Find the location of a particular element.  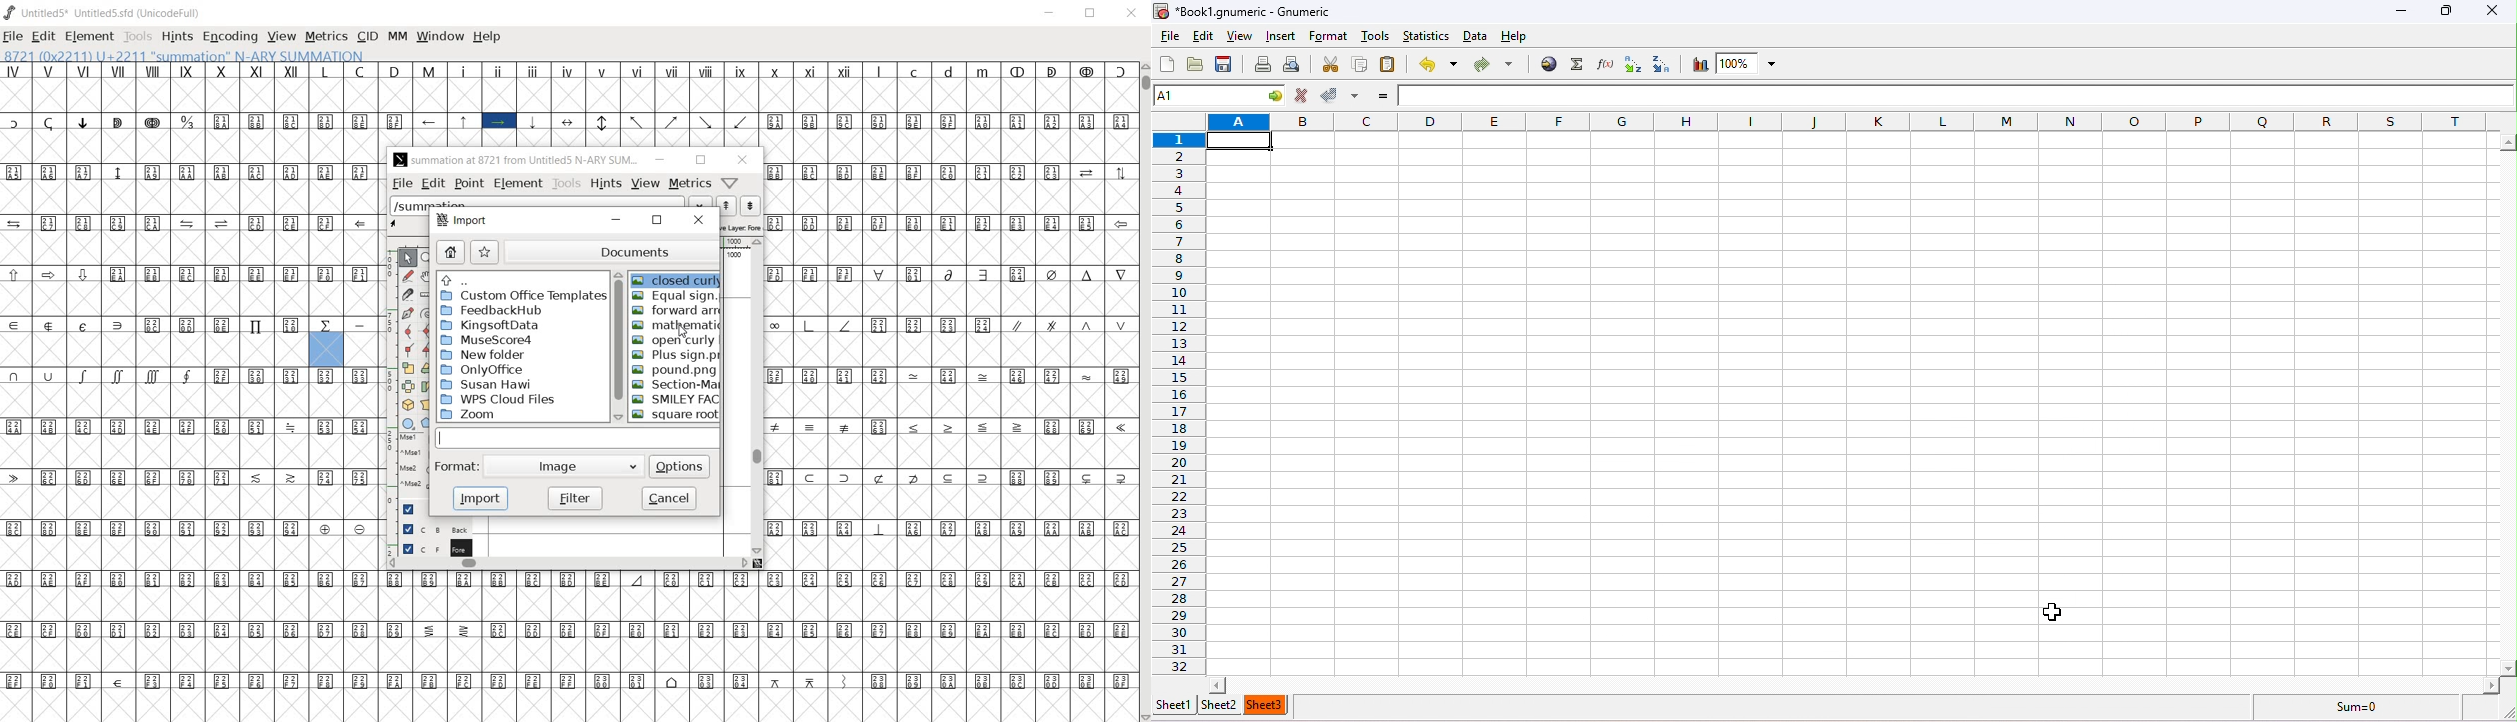

close is located at coordinates (742, 160).